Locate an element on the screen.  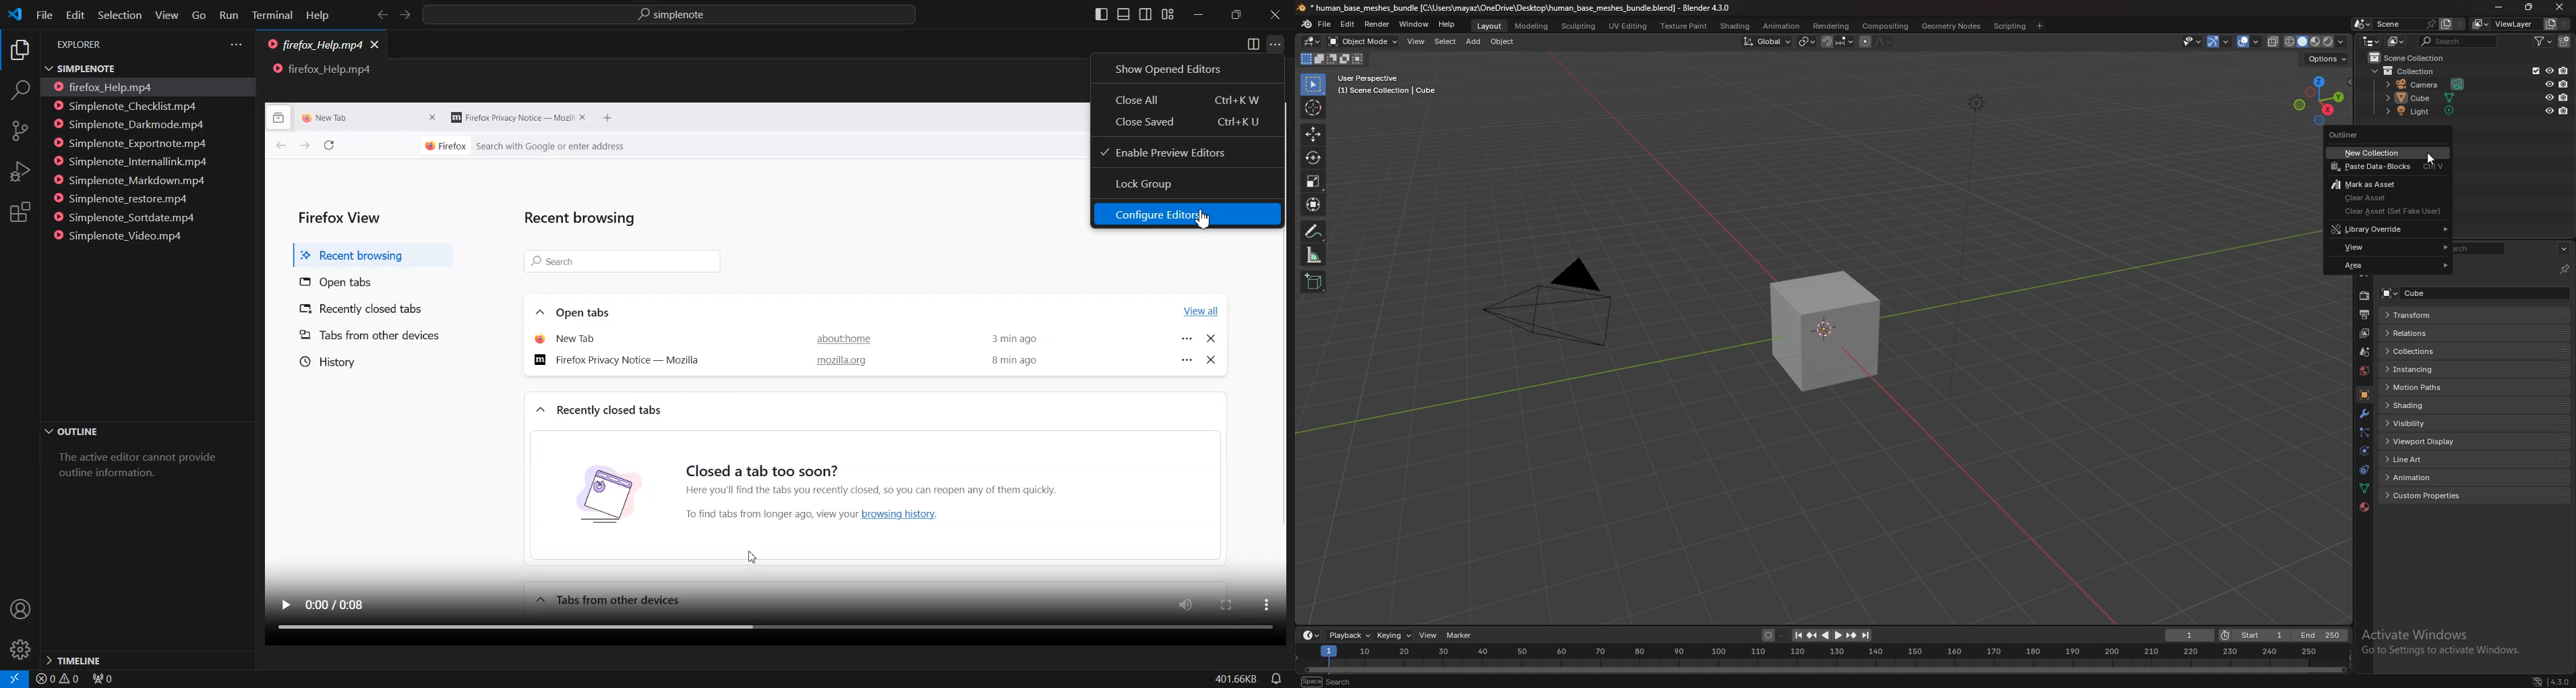
Edit is located at coordinates (74, 15).